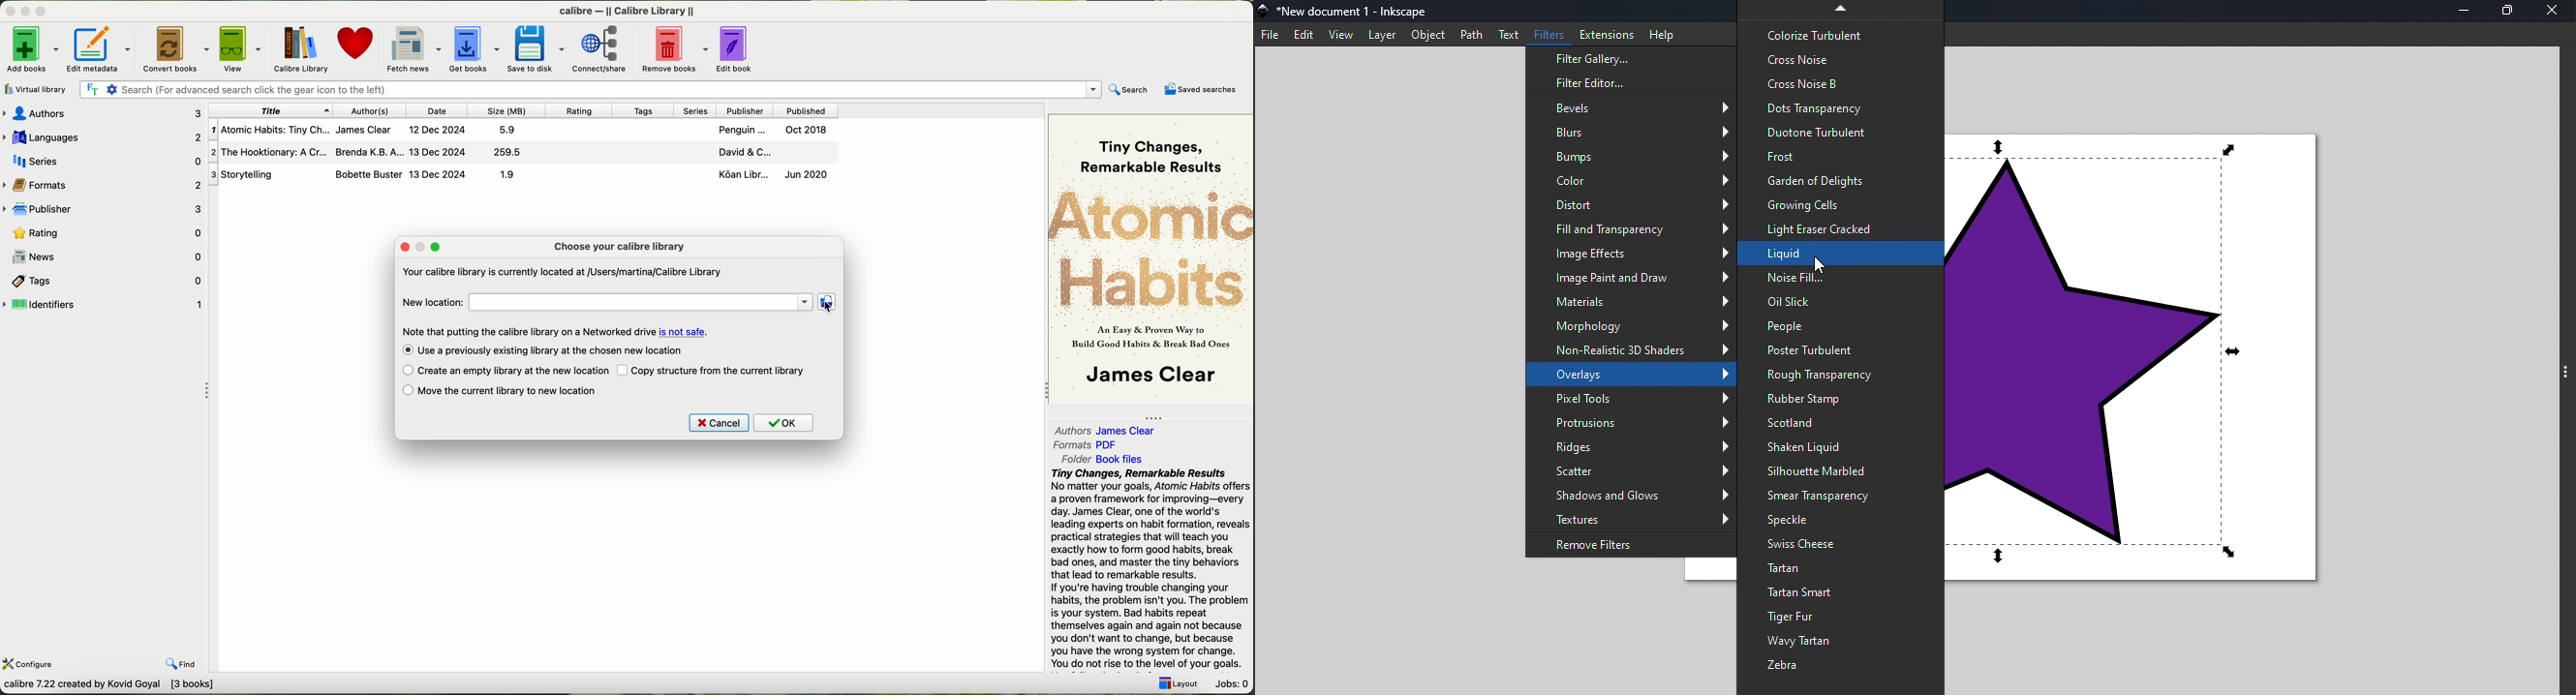  Describe the element at coordinates (829, 303) in the screenshot. I see `click on new location` at that location.